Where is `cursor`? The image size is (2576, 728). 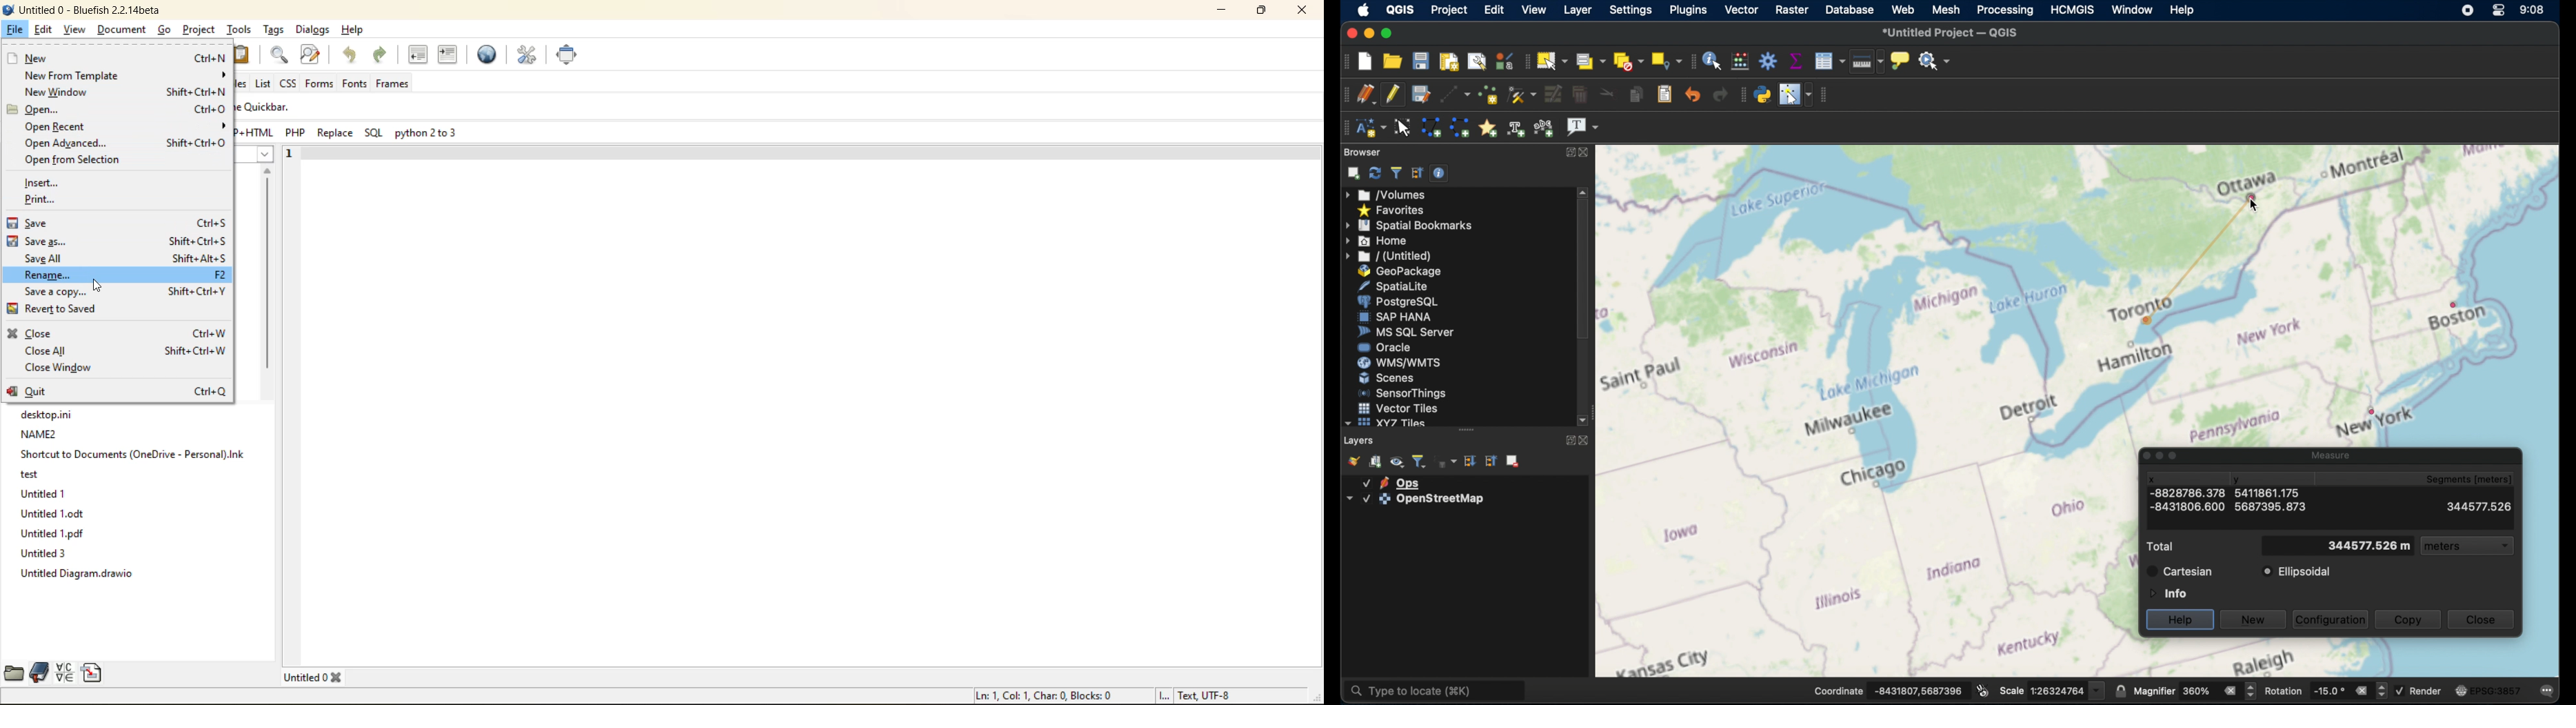 cursor is located at coordinates (108, 282).